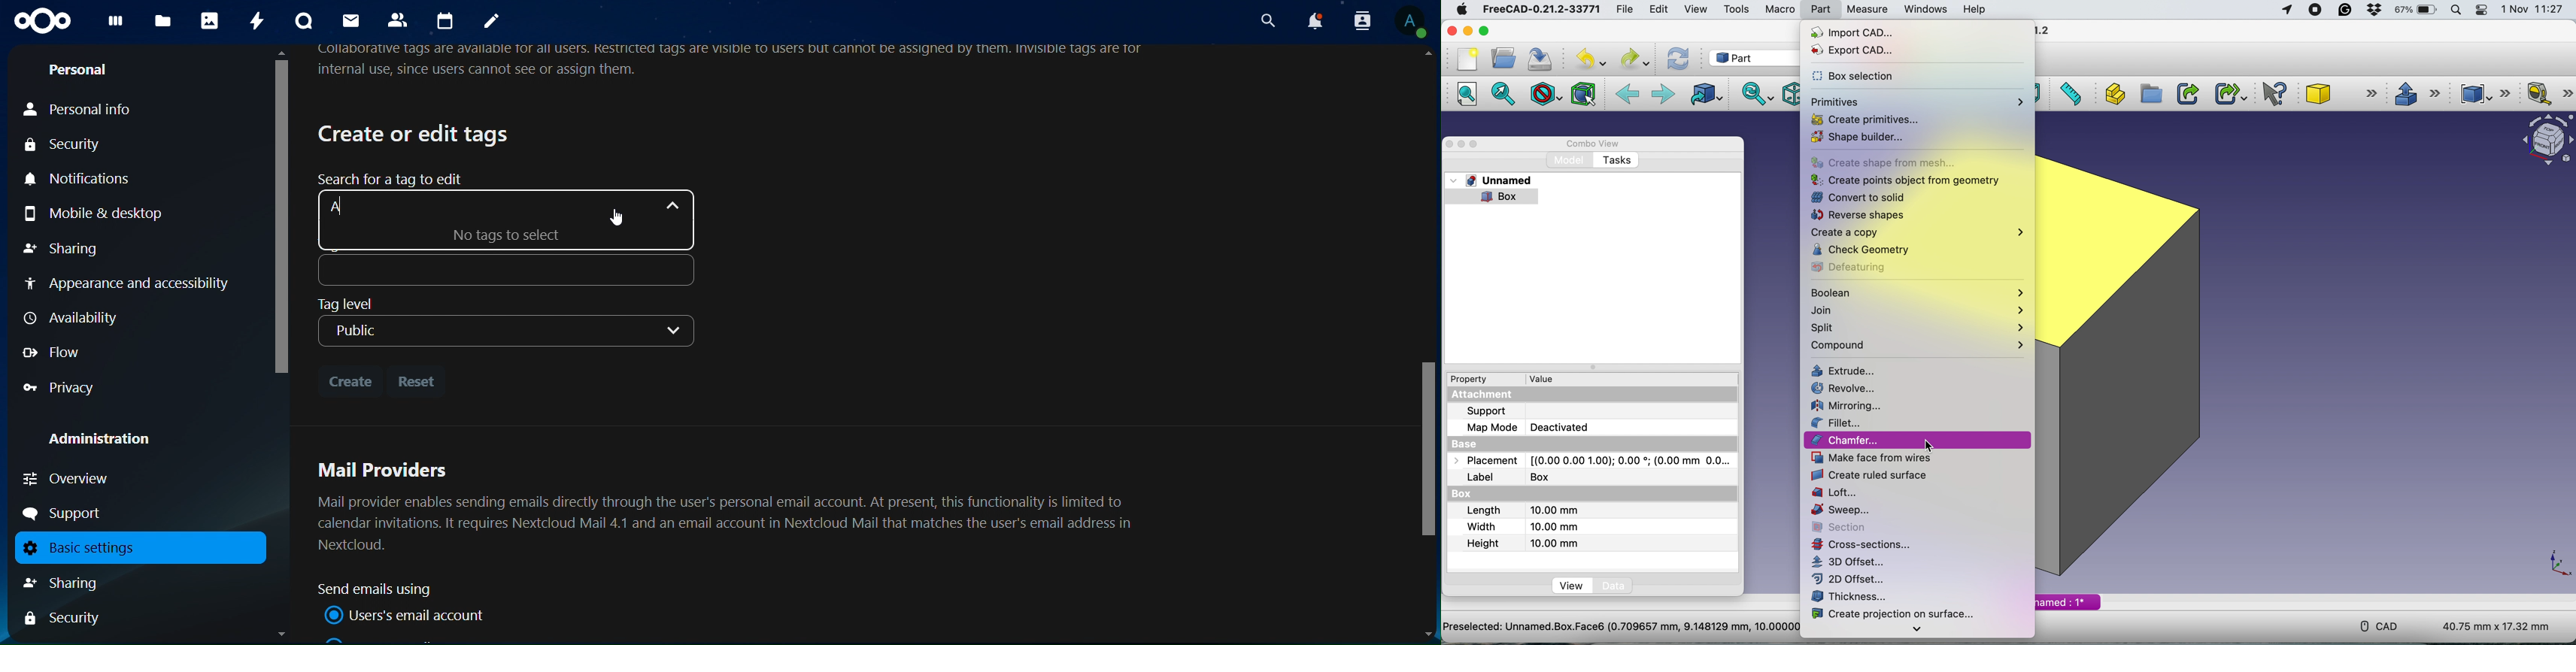 The height and width of the screenshot is (672, 2576). Describe the element at coordinates (2115, 93) in the screenshot. I see `create part` at that location.